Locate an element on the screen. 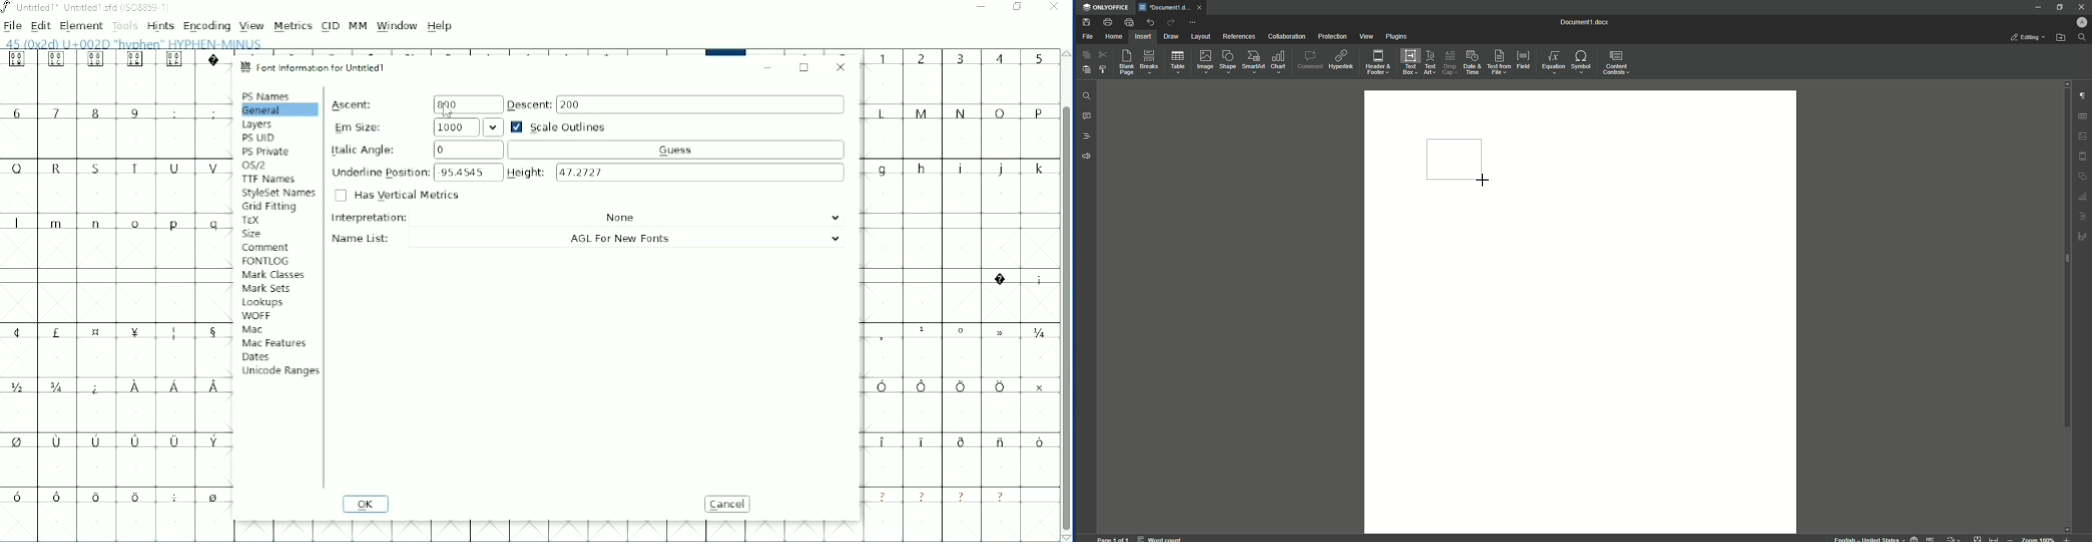  image is located at coordinates (2083, 136).